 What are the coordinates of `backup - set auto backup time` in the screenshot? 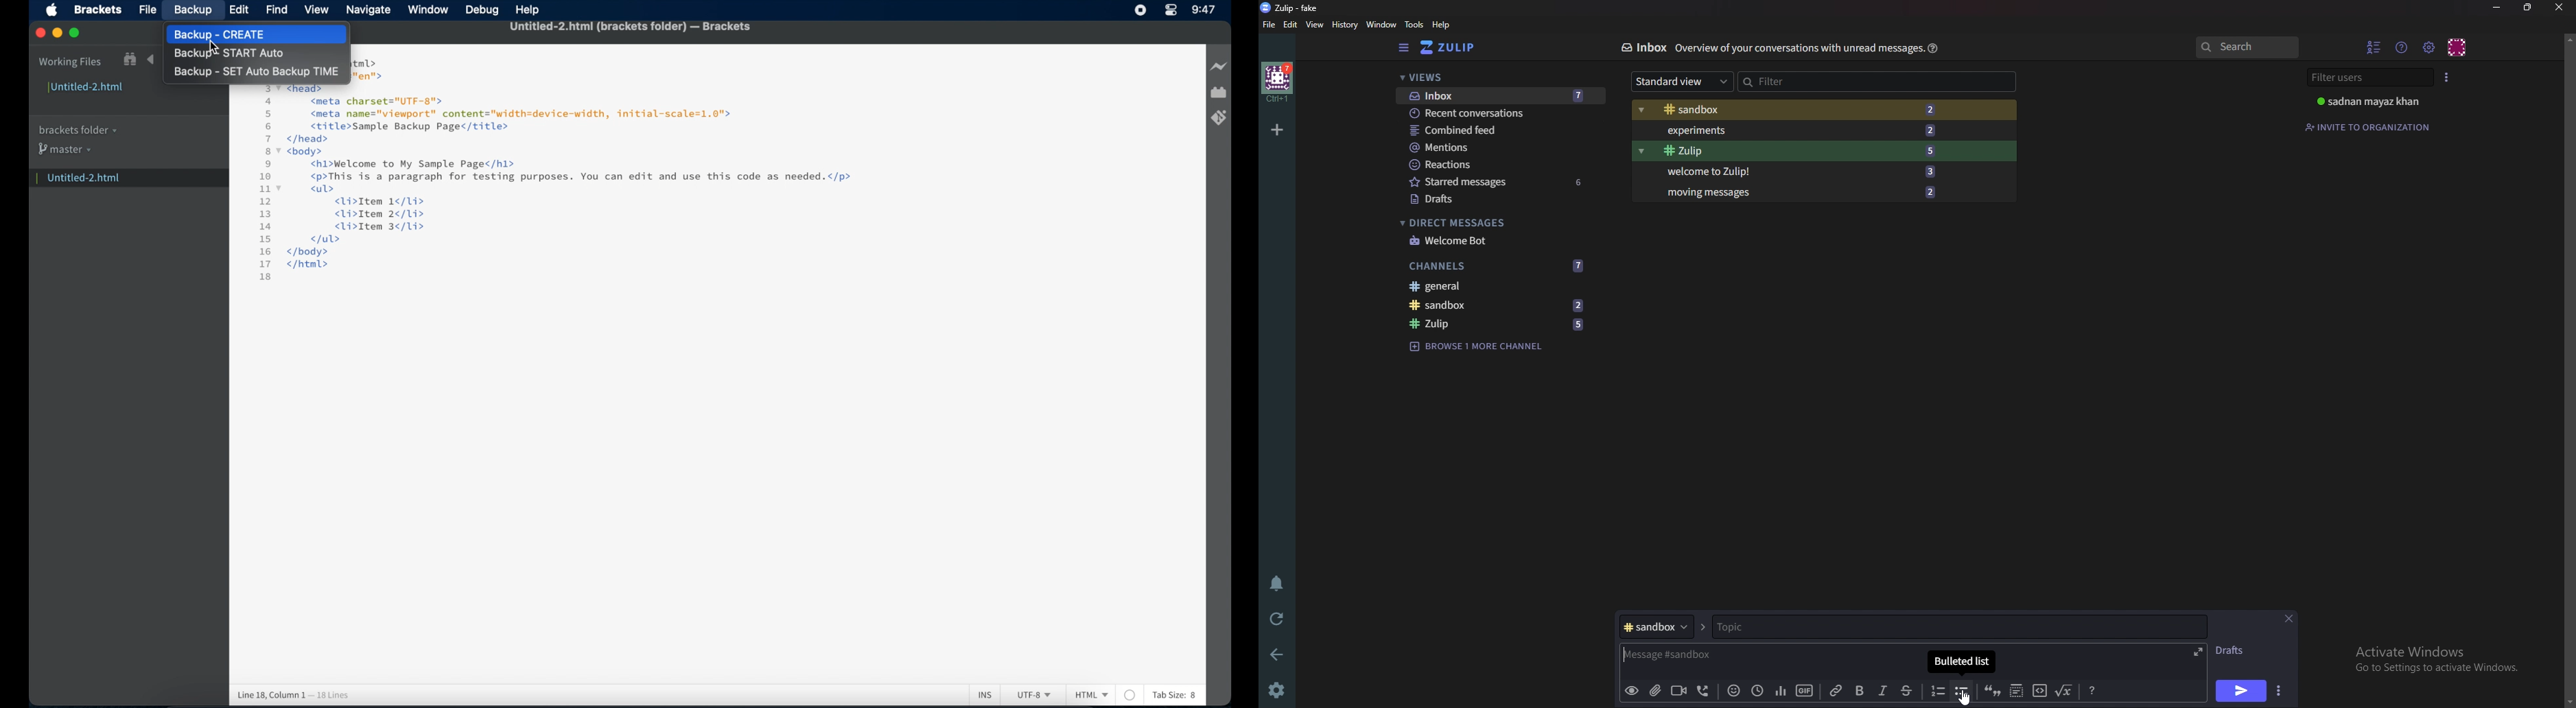 It's located at (257, 72).